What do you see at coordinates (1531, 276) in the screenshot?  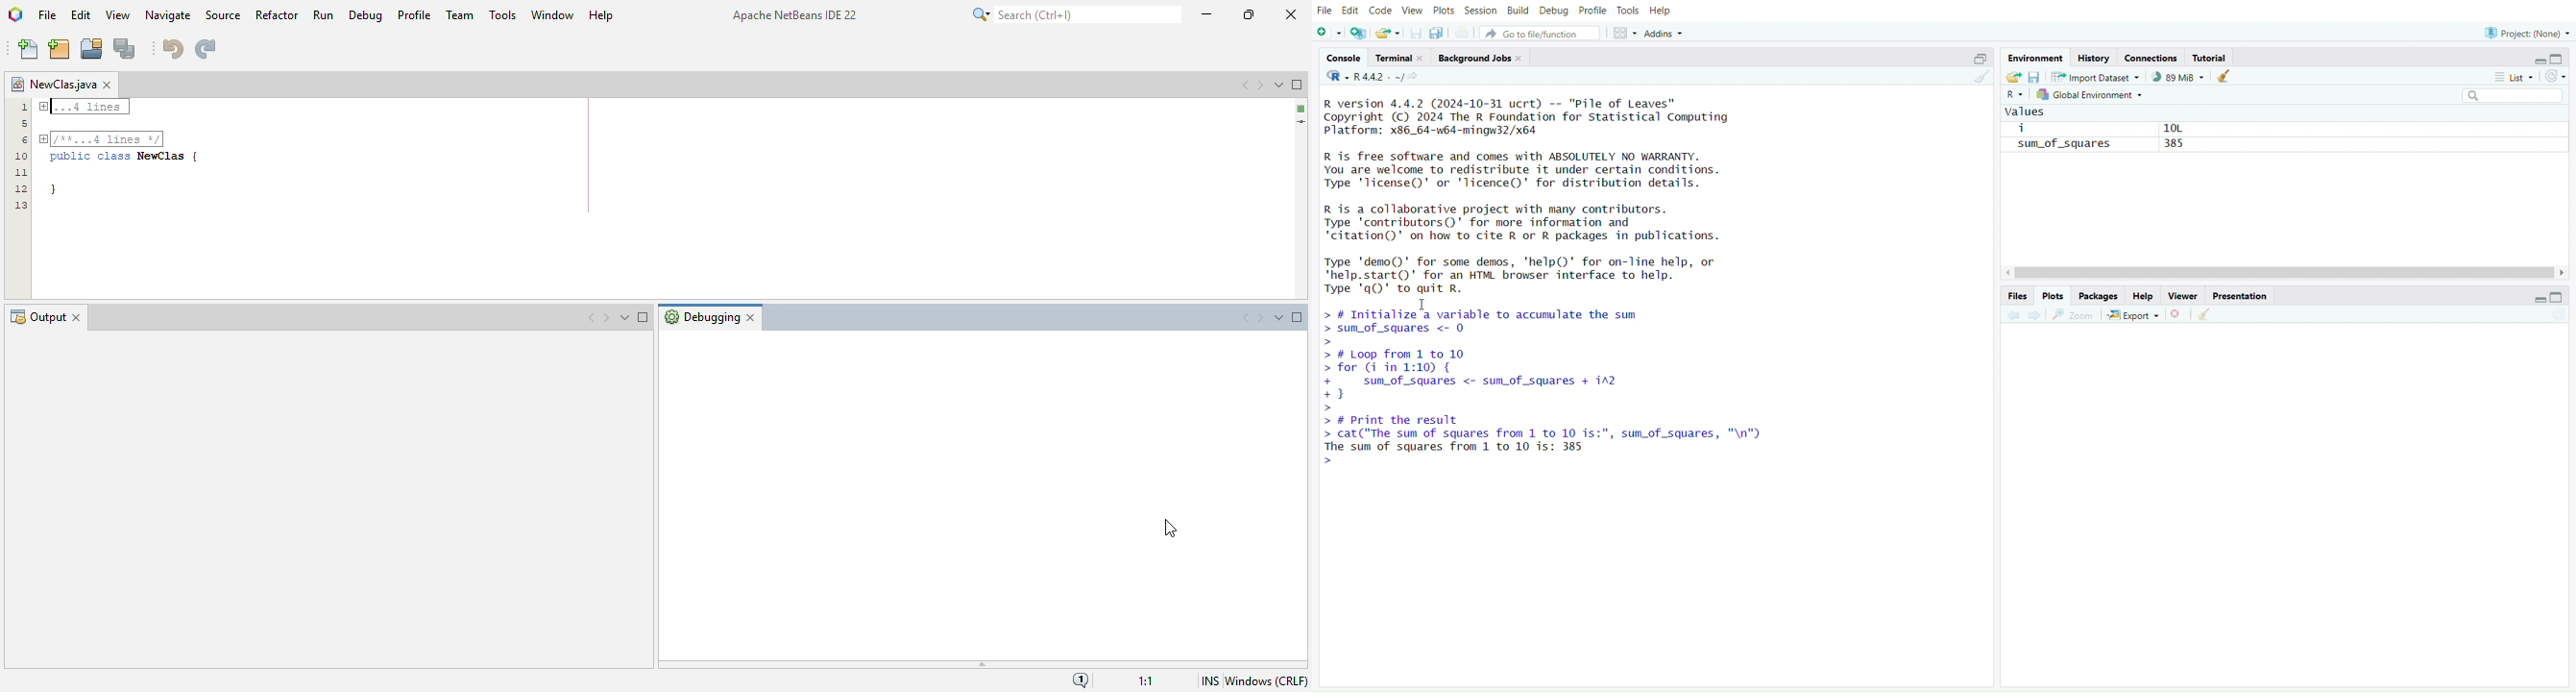 I see `Type 'demo()' for some demos, 'help()' for on-line help, orhelp.start()' for an HTML browser interface to help.Type 'q() to quit R.` at bounding box center [1531, 276].